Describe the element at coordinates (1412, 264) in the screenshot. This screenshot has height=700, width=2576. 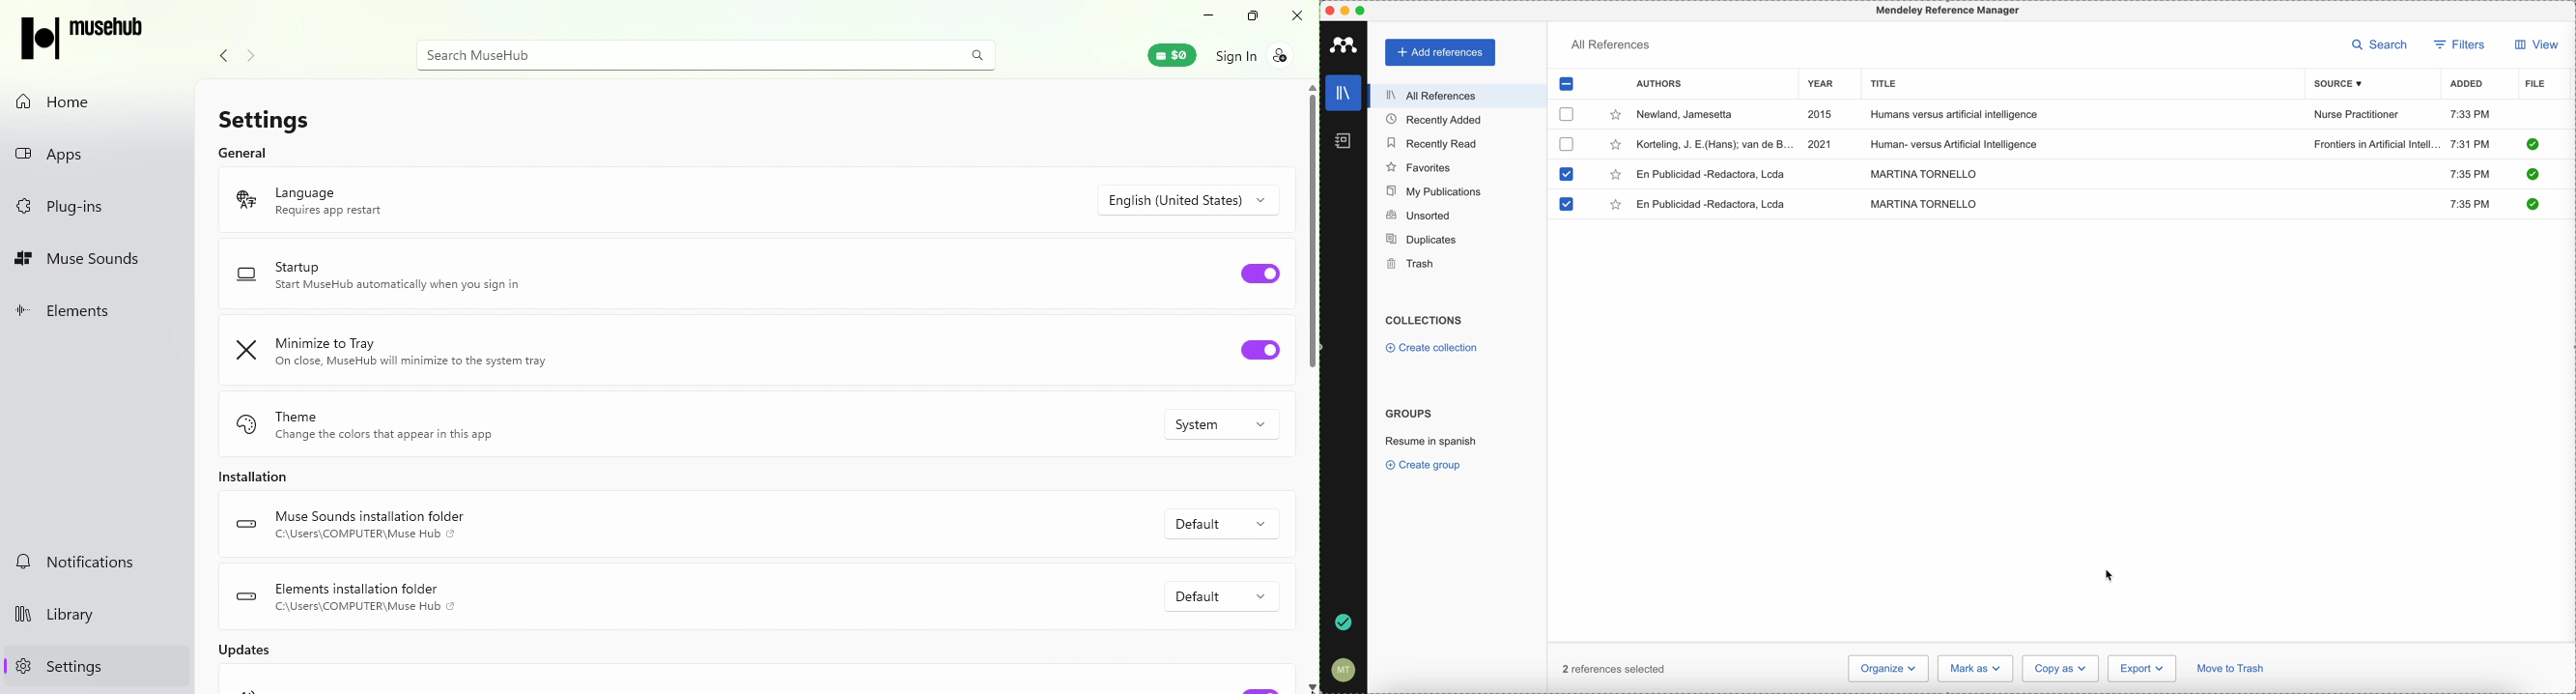
I see `trash` at that location.